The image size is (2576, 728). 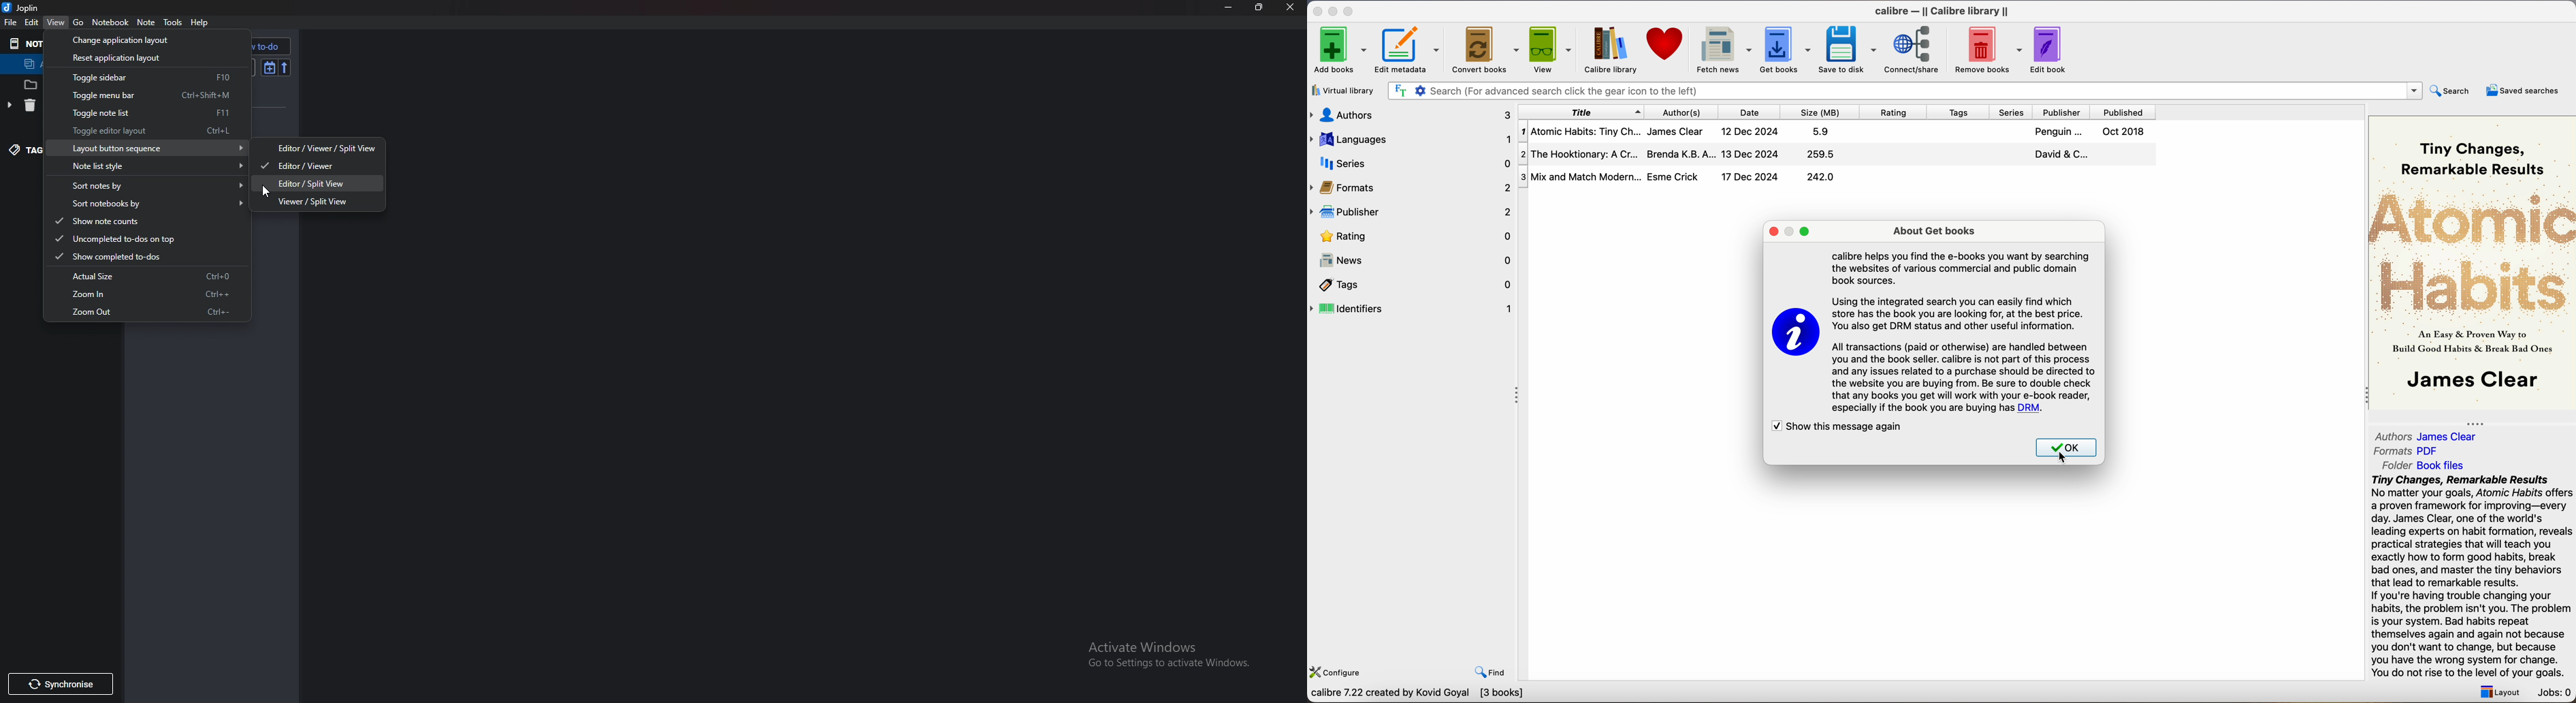 I want to click on search, so click(x=2452, y=90).